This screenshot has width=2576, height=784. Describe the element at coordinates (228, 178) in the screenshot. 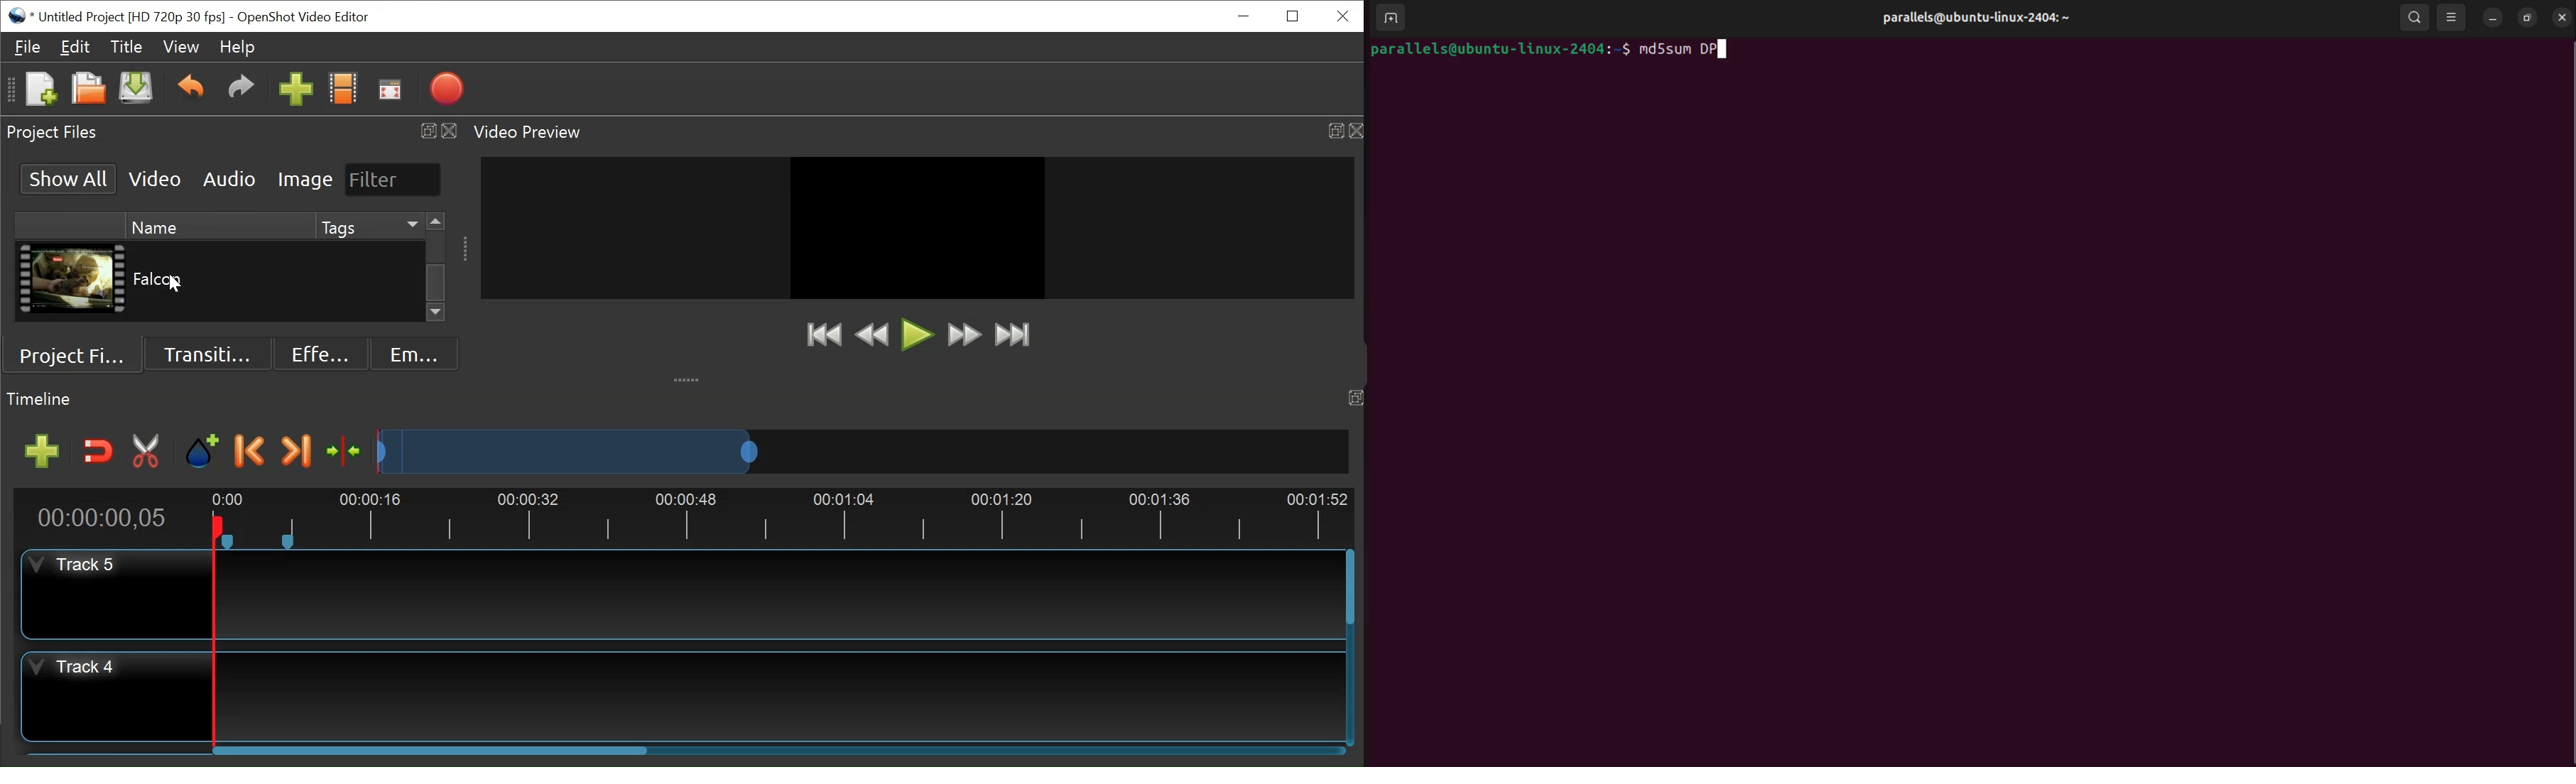

I see `Audio` at that location.